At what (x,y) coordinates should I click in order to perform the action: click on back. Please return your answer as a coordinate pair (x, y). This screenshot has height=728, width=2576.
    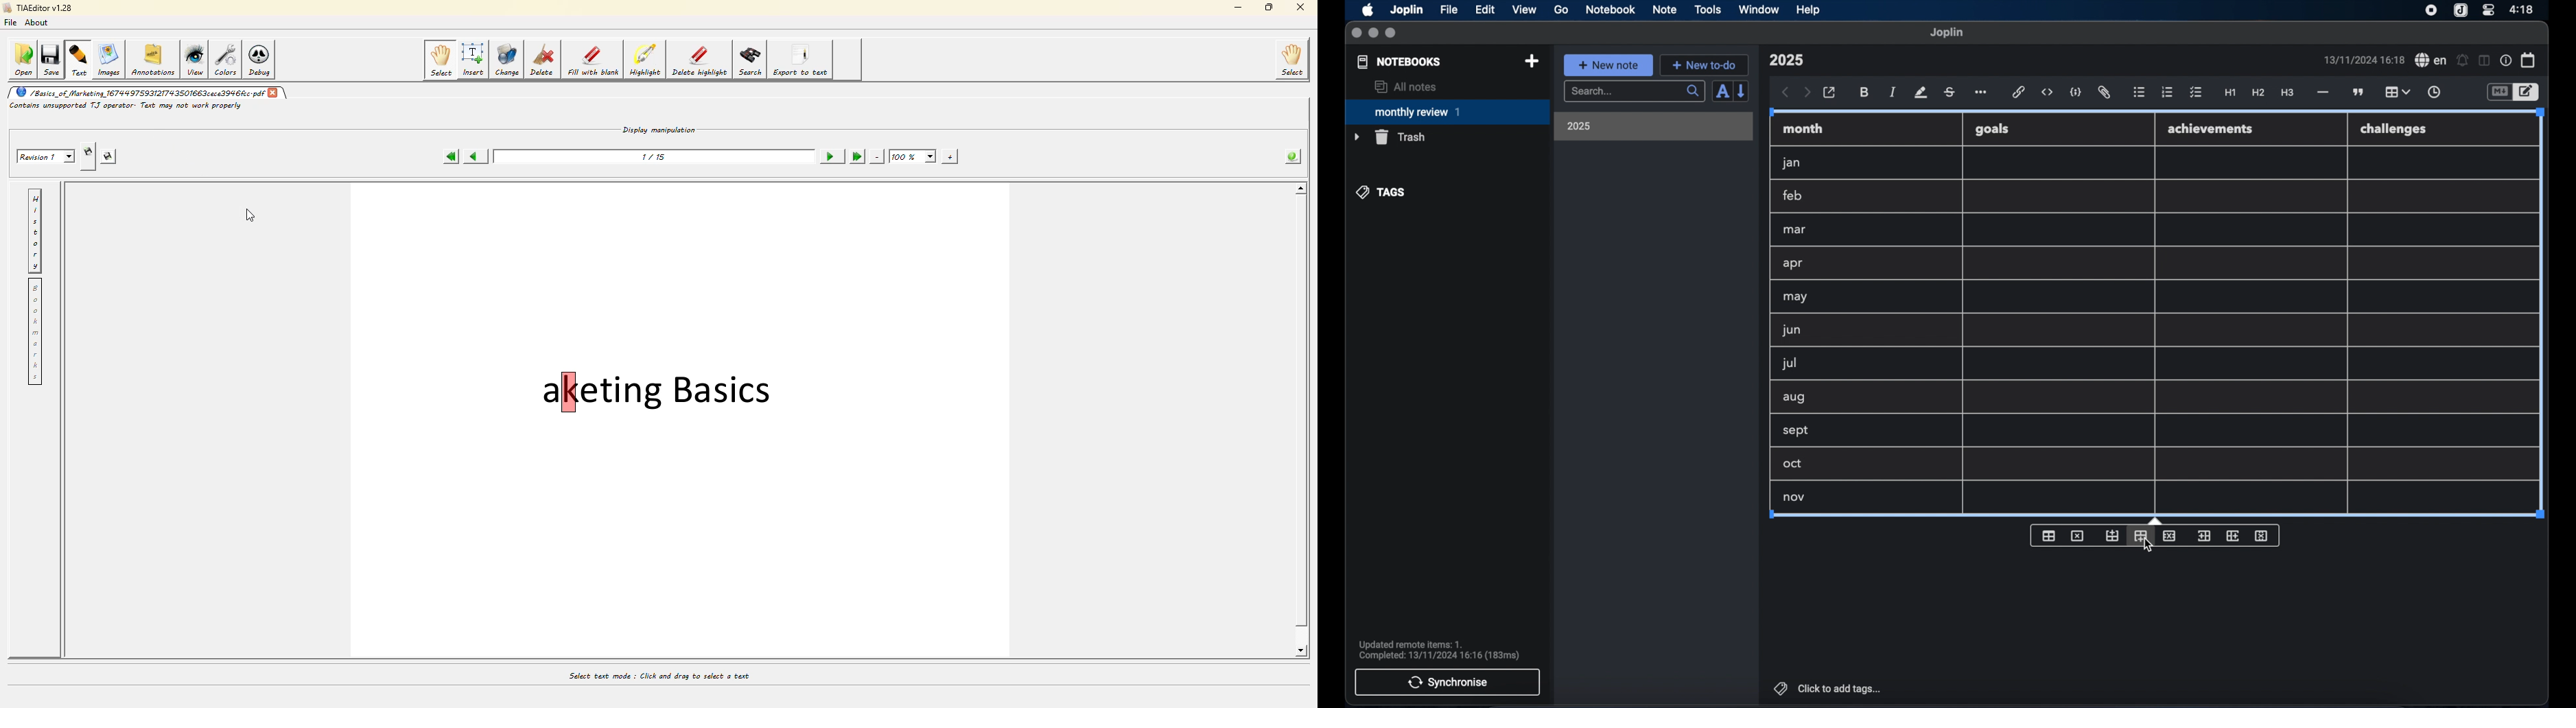
    Looking at the image, I should click on (1786, 92).